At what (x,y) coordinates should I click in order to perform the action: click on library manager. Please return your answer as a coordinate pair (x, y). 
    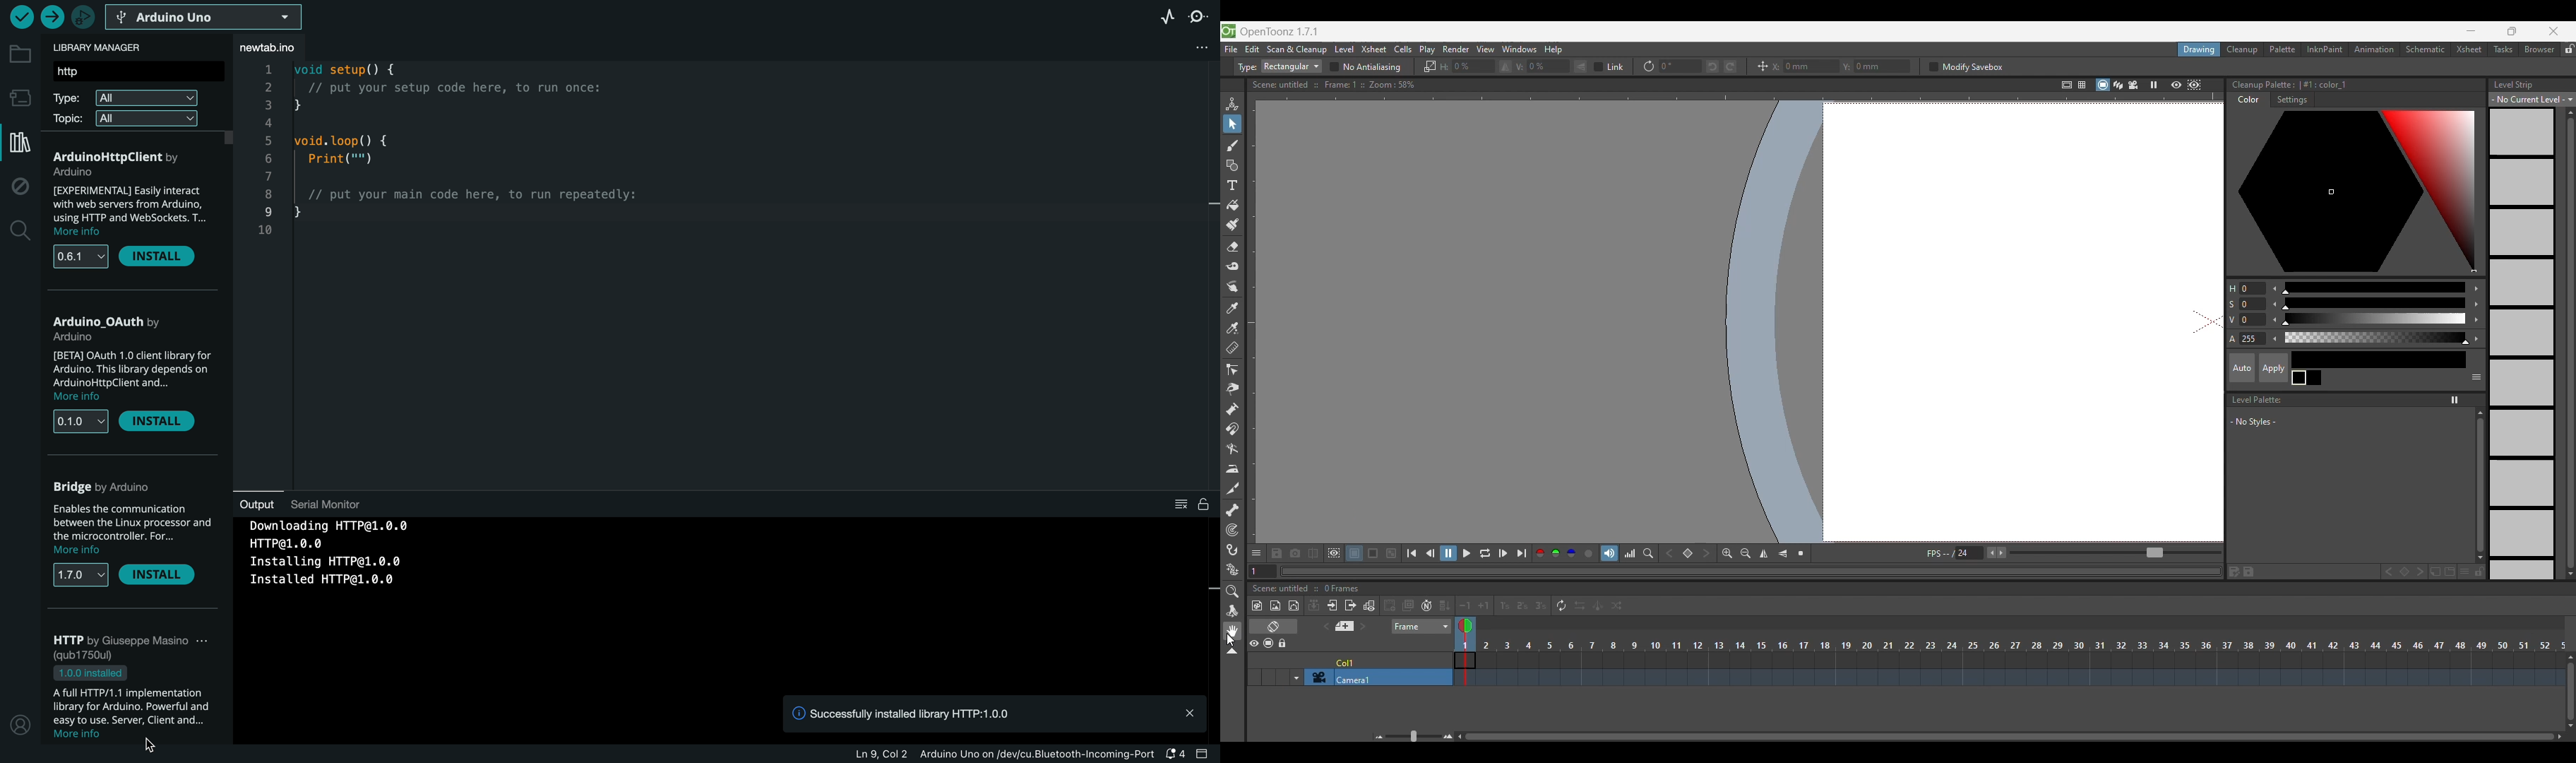
    Looking at the image, I should click on (18, 143).